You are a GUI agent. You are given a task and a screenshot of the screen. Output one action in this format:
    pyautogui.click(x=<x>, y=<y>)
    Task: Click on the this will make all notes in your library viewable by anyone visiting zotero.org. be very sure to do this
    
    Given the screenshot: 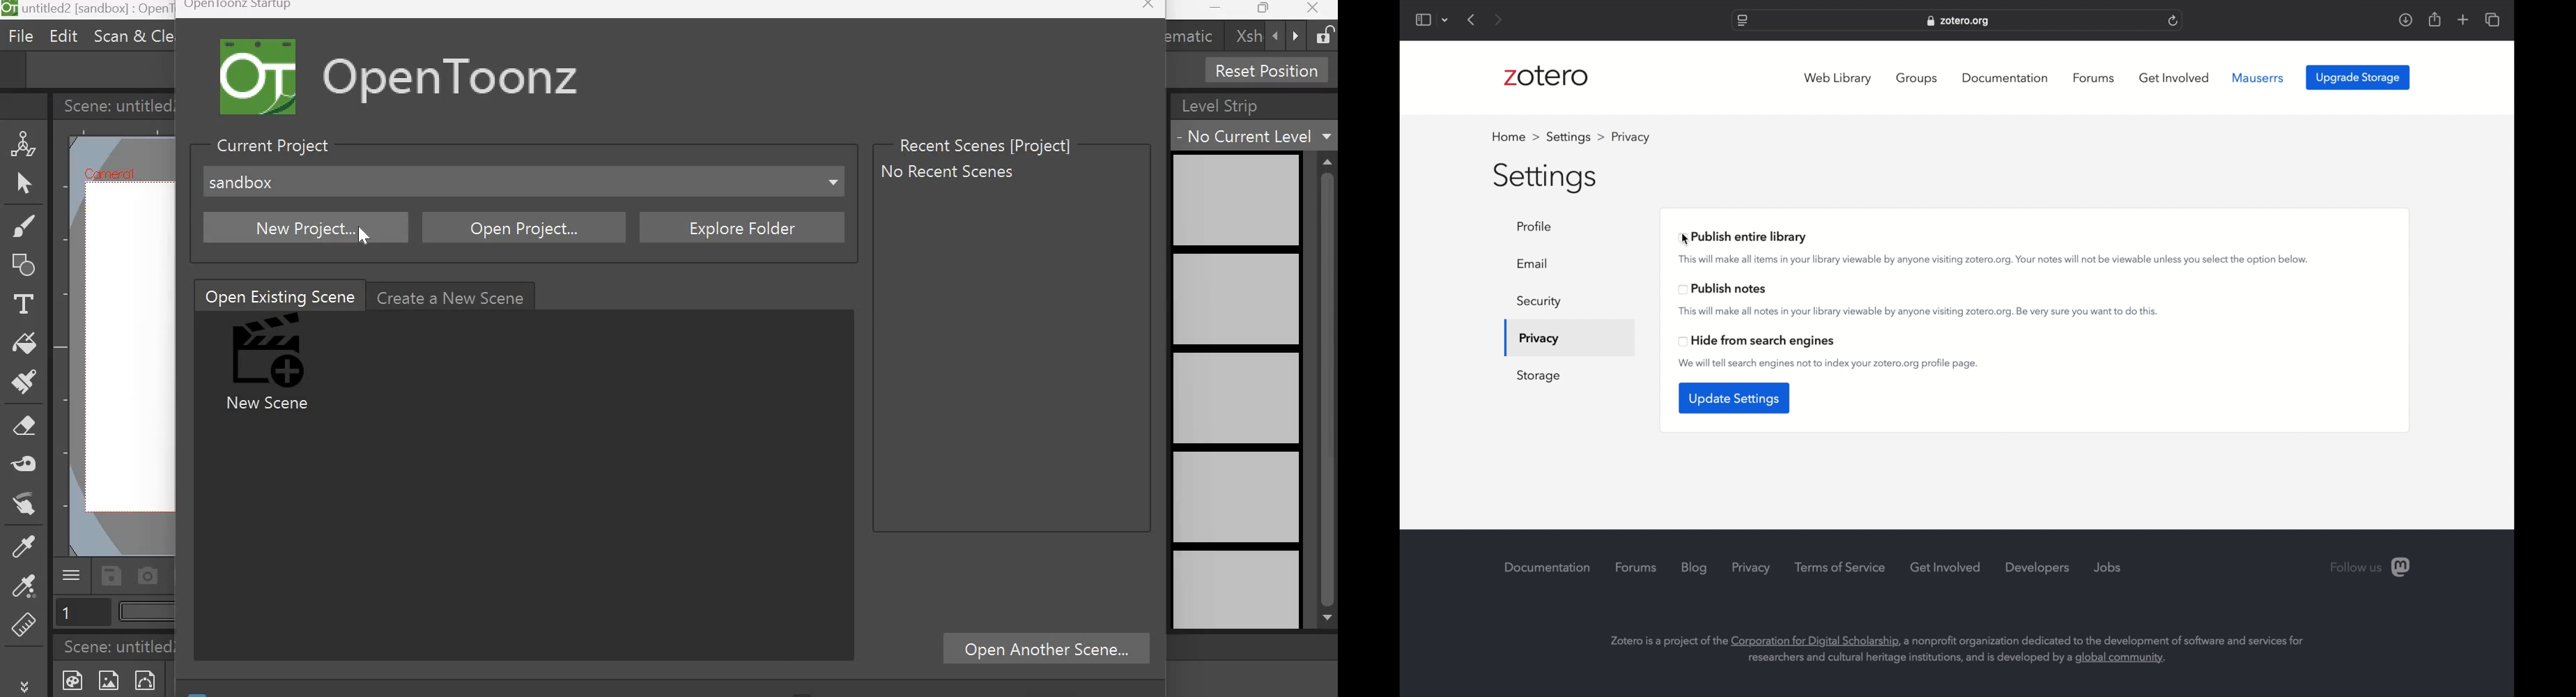 What is the action you would take?
    pyautogui.click(x=1918, y=311)
    